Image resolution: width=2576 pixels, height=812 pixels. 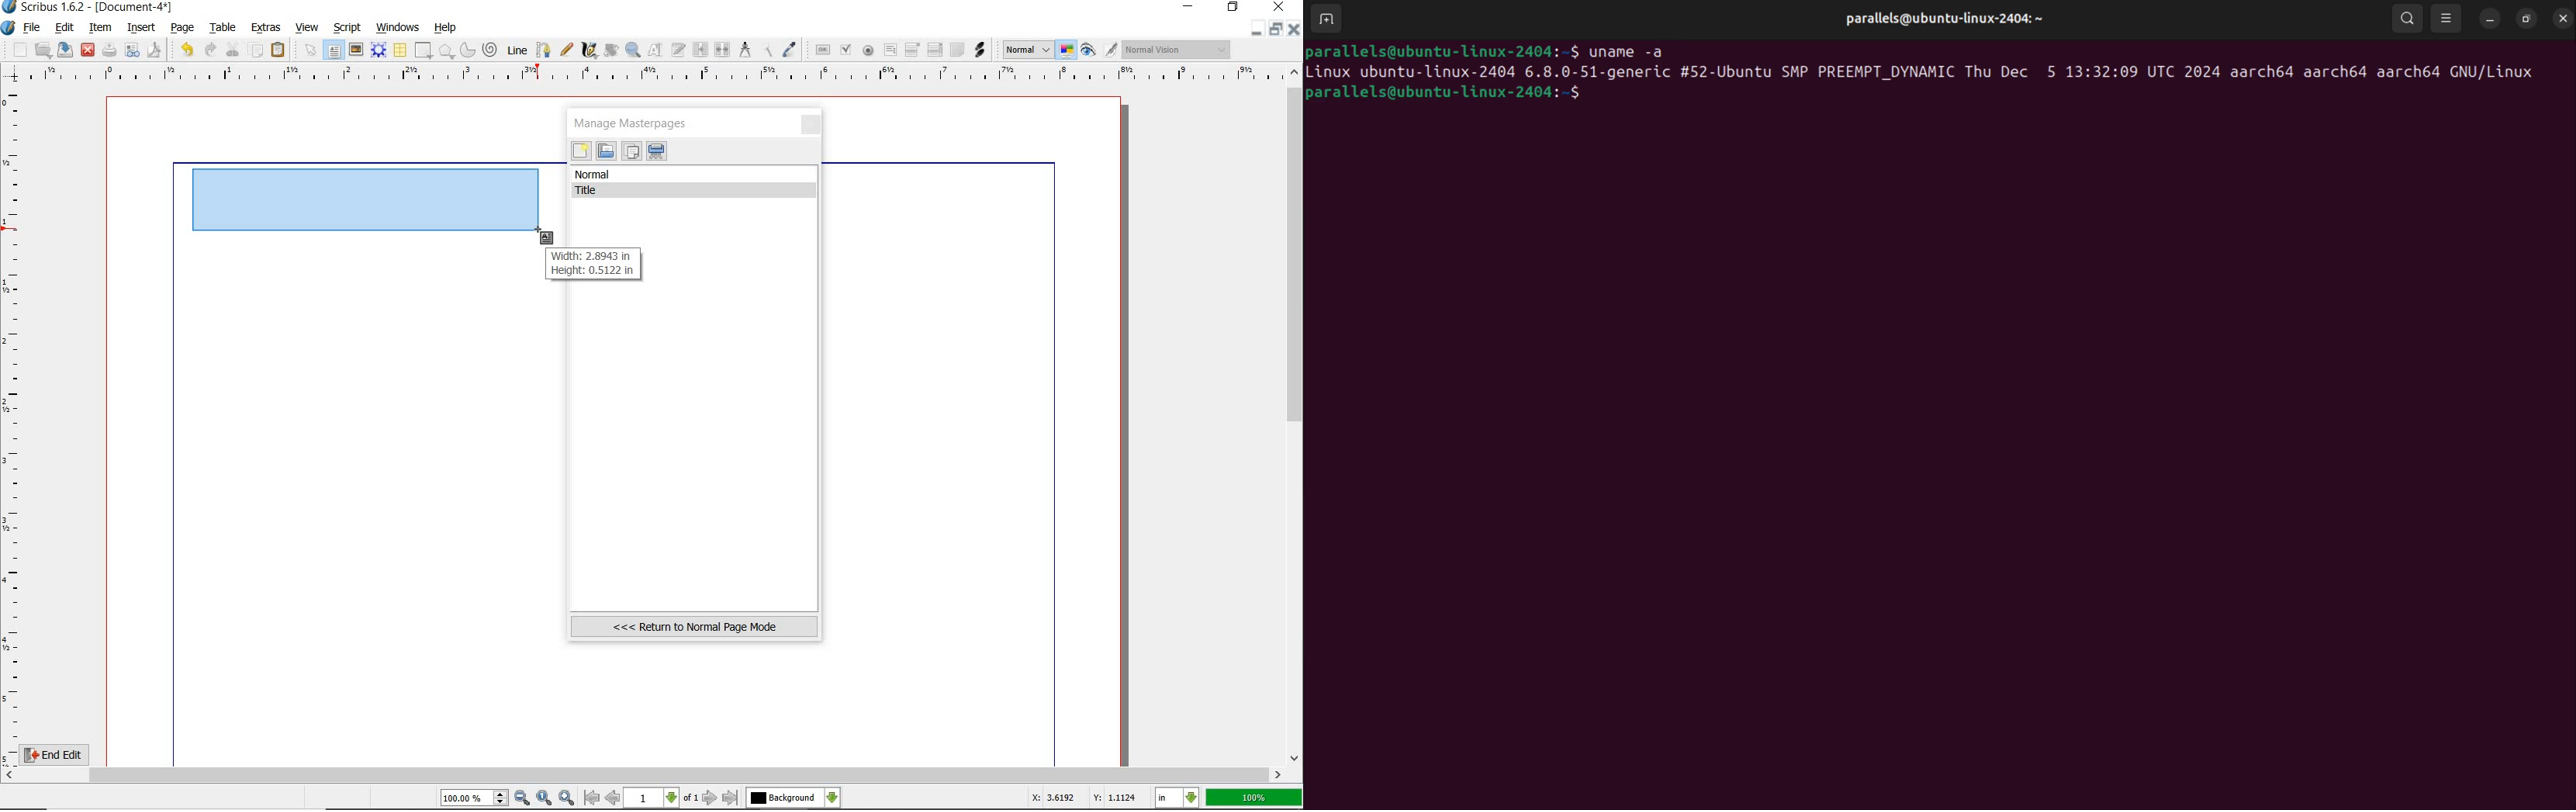 What do you see at coordinates (564, 50) in the screenshot?
I see `freehand line` at bounding box center [564, 50].